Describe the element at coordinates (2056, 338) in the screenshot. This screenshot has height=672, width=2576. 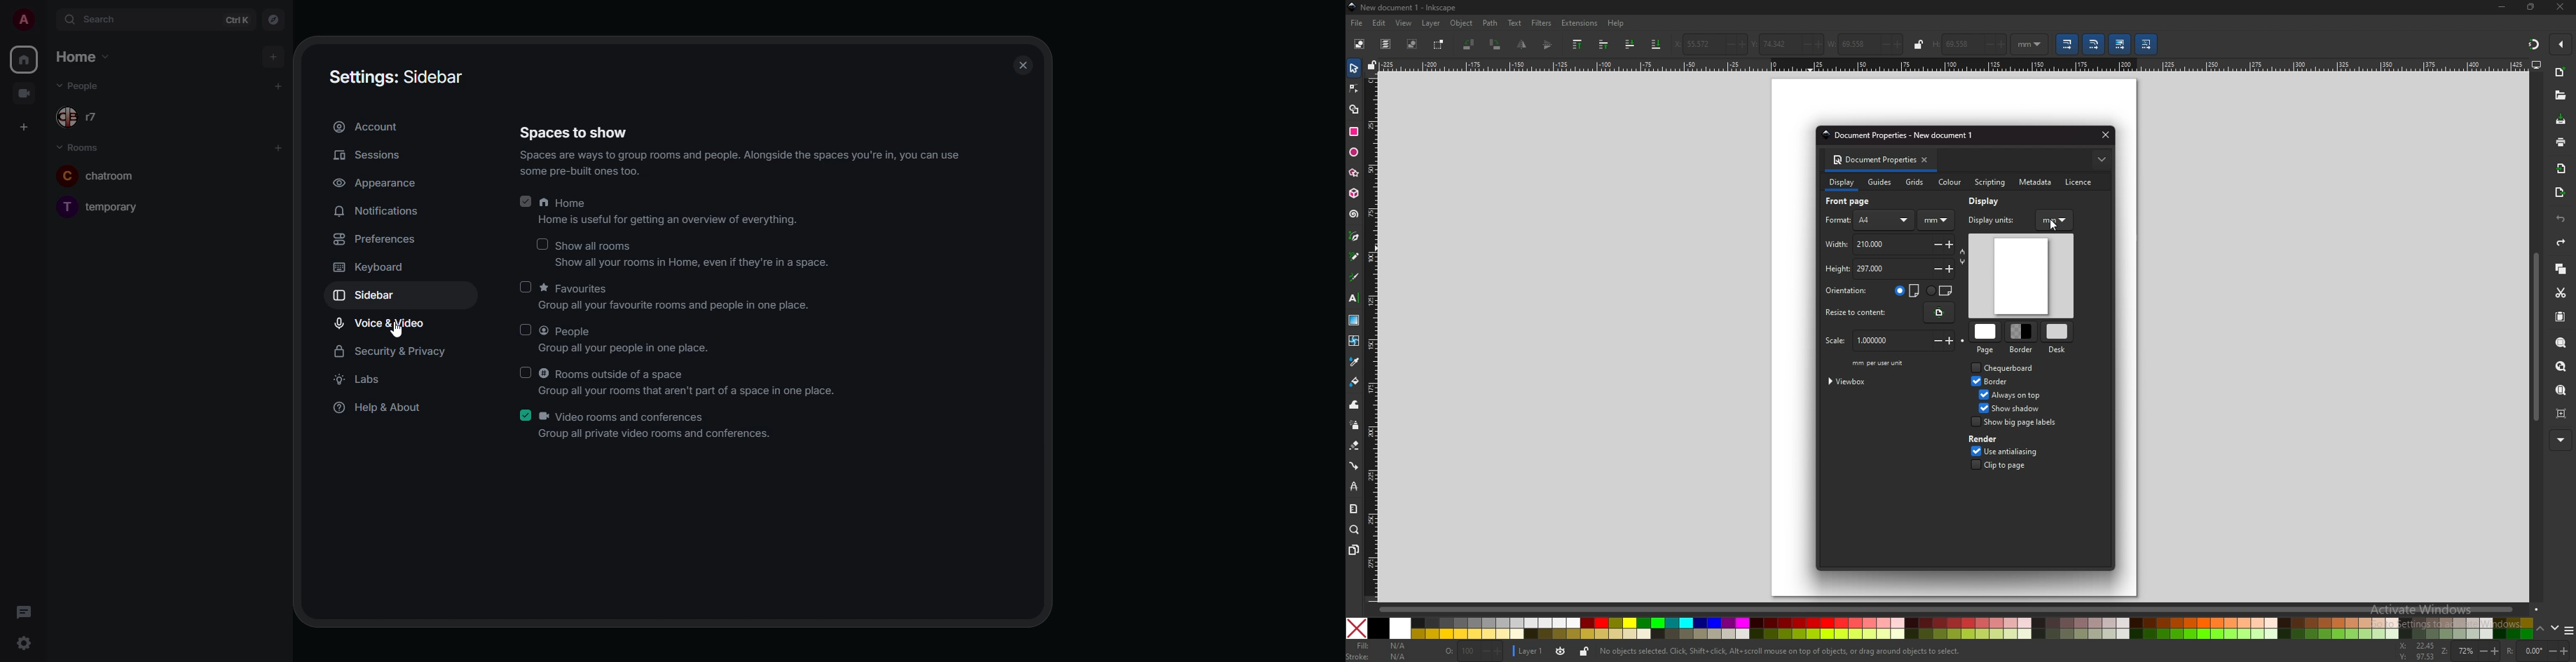
I see `desk` at that location.